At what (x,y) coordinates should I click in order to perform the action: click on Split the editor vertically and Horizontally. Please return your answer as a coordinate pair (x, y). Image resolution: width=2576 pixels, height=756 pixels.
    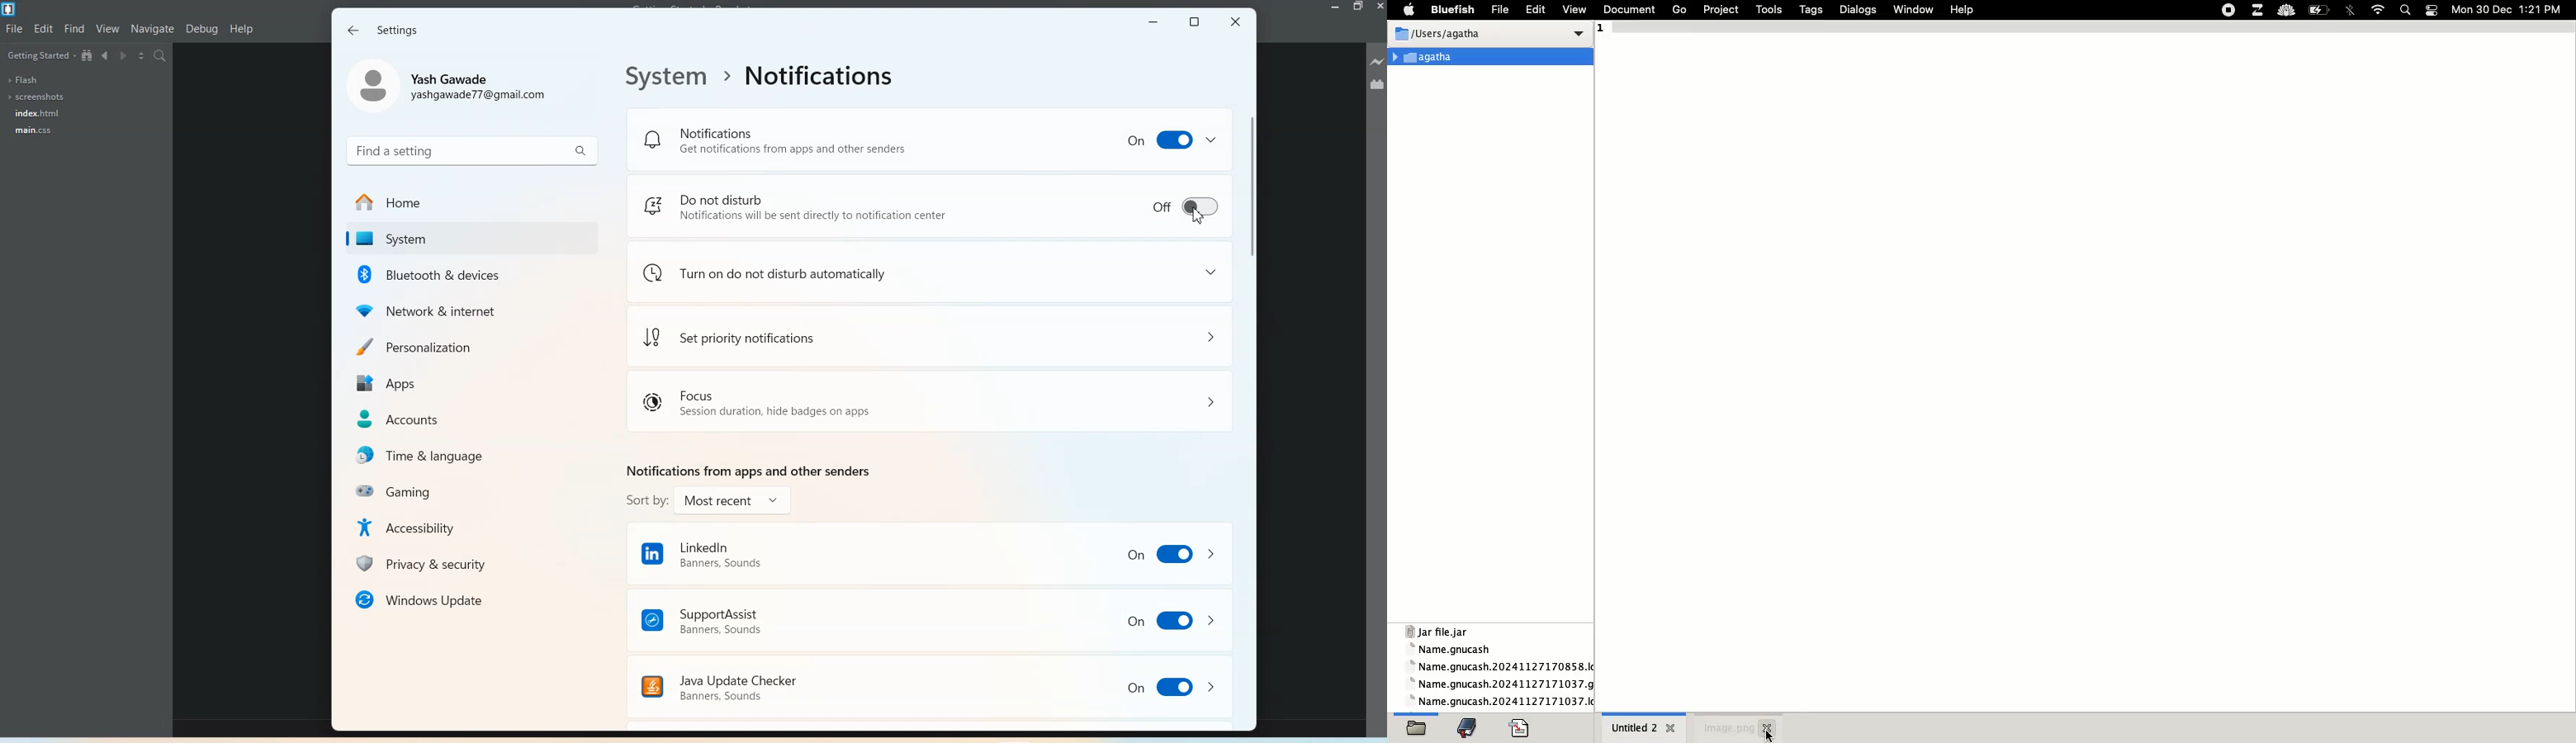
    Looking at the image, I should click on (143, 57).